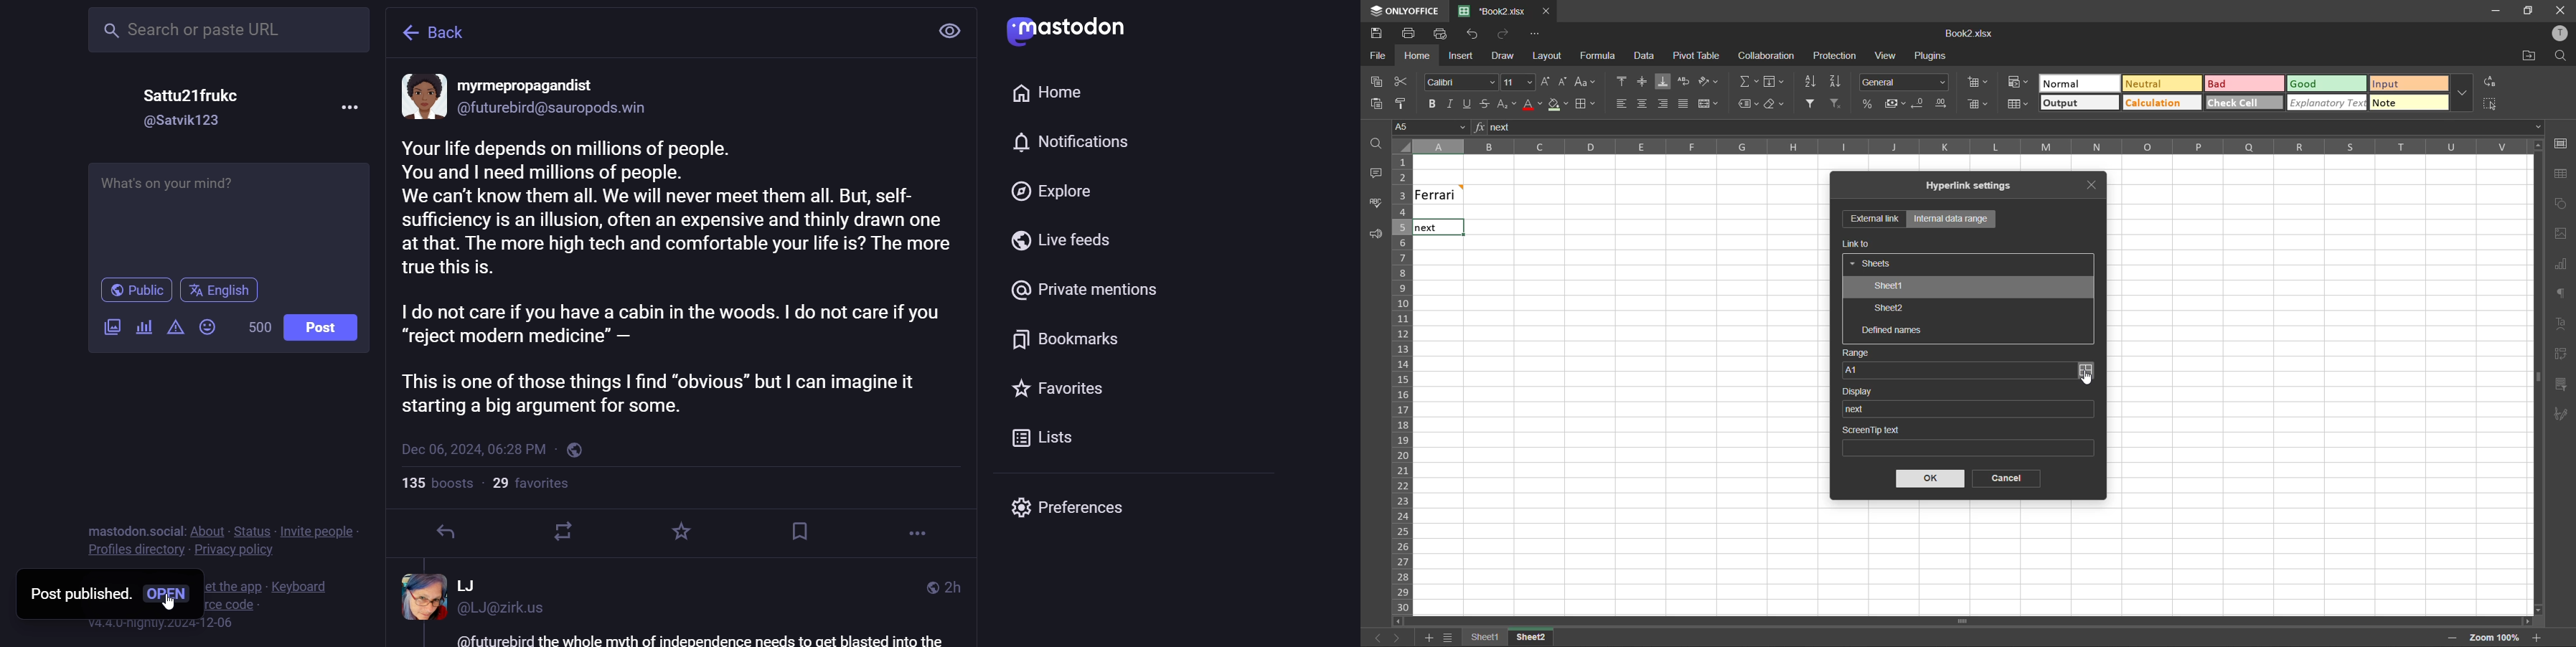  I want to click on previous, so click(1371, 637).